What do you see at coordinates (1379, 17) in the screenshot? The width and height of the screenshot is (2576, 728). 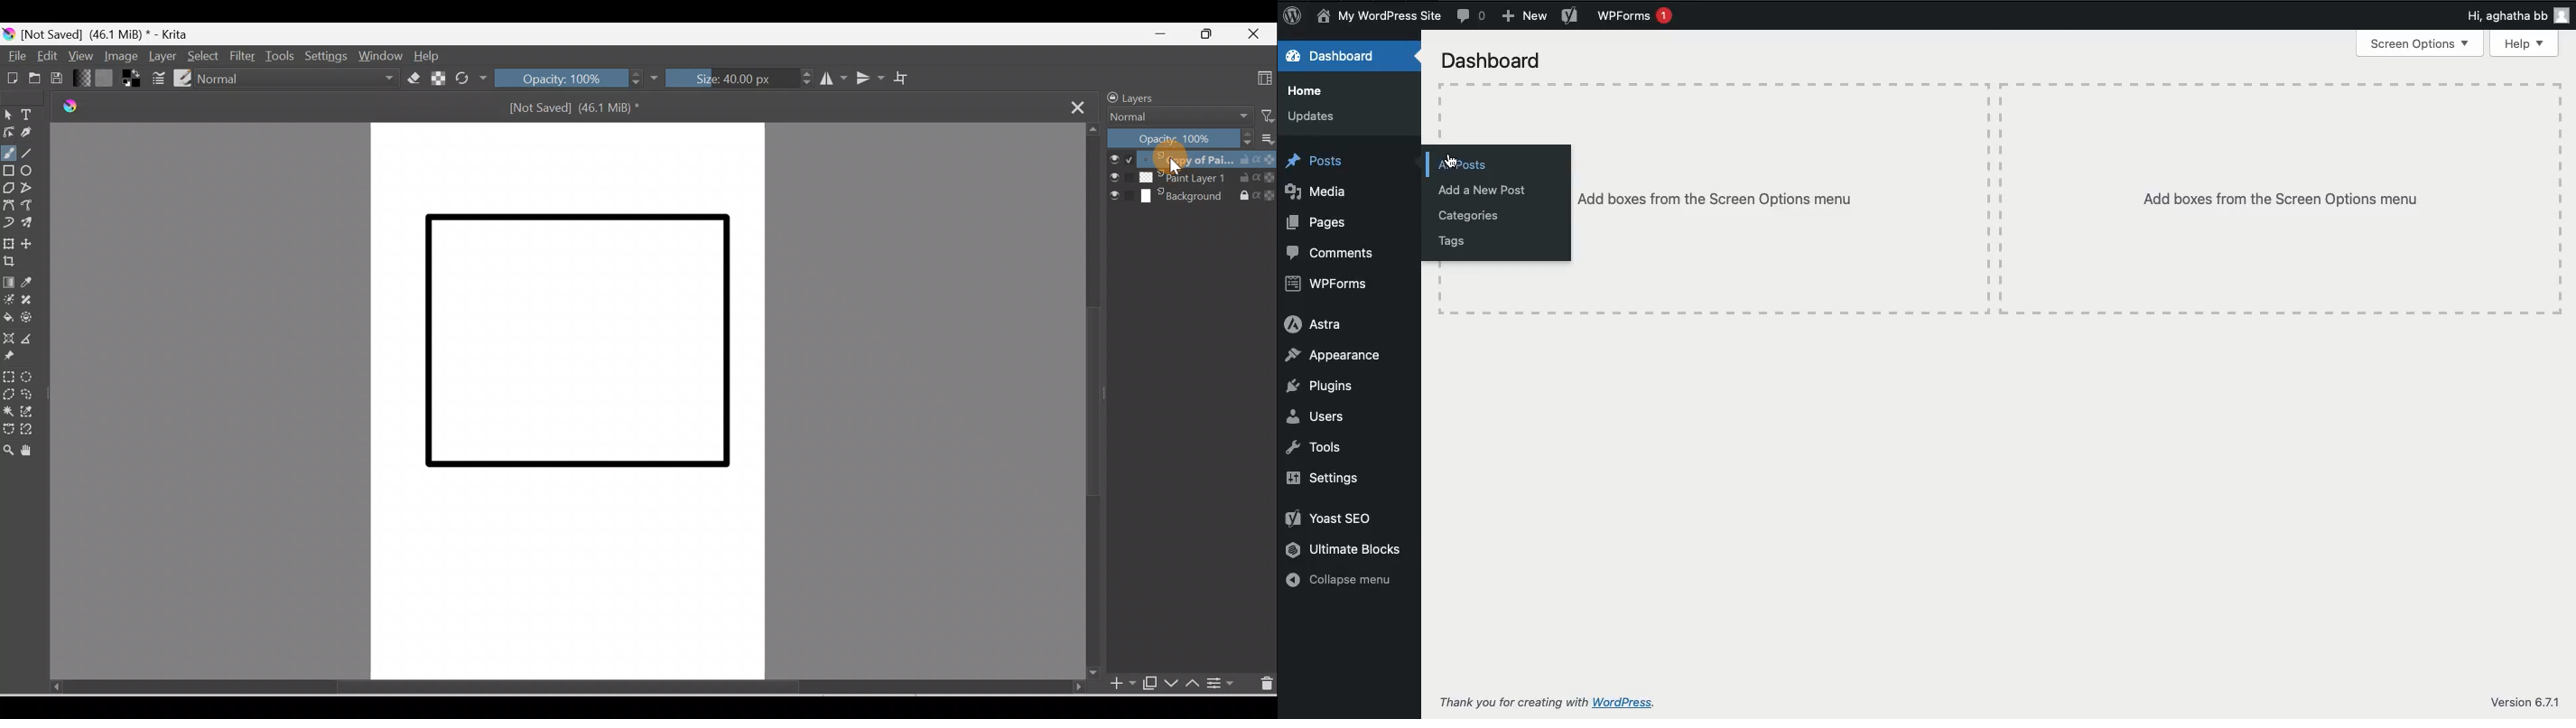 I see `Name` at bounding box center [1379, 17].